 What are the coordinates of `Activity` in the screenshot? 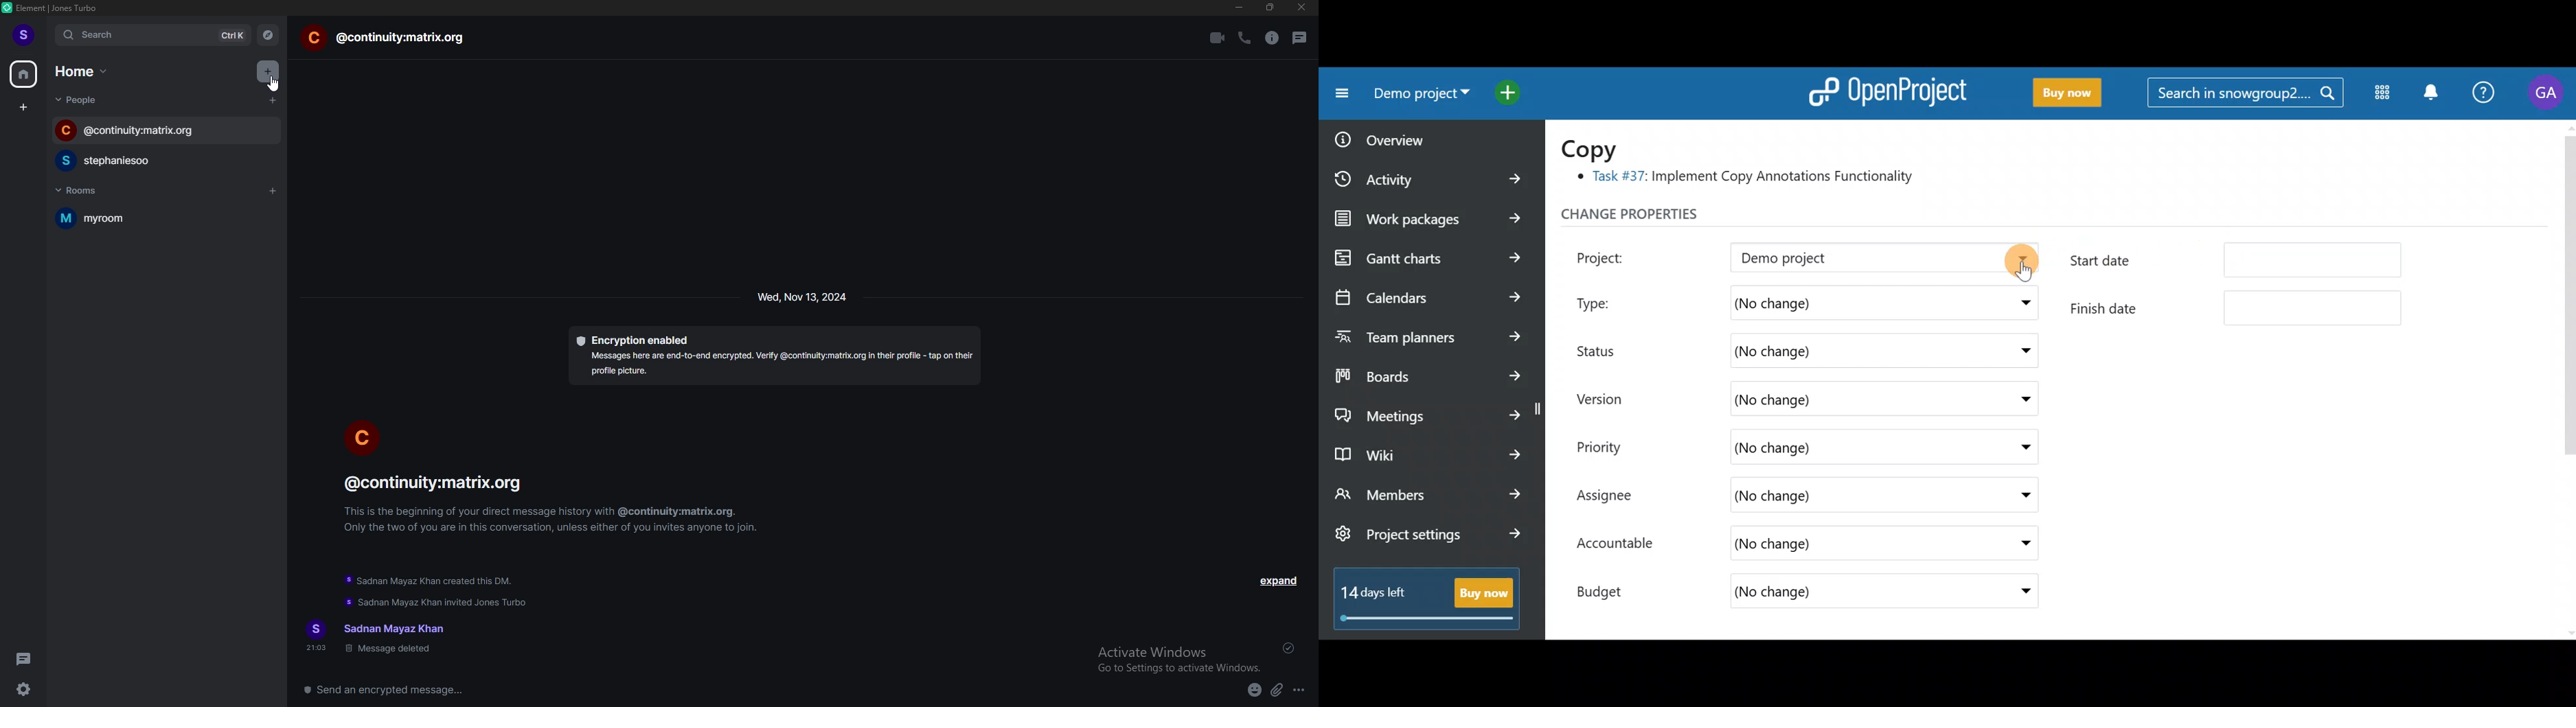 It's located at (1432, 175).